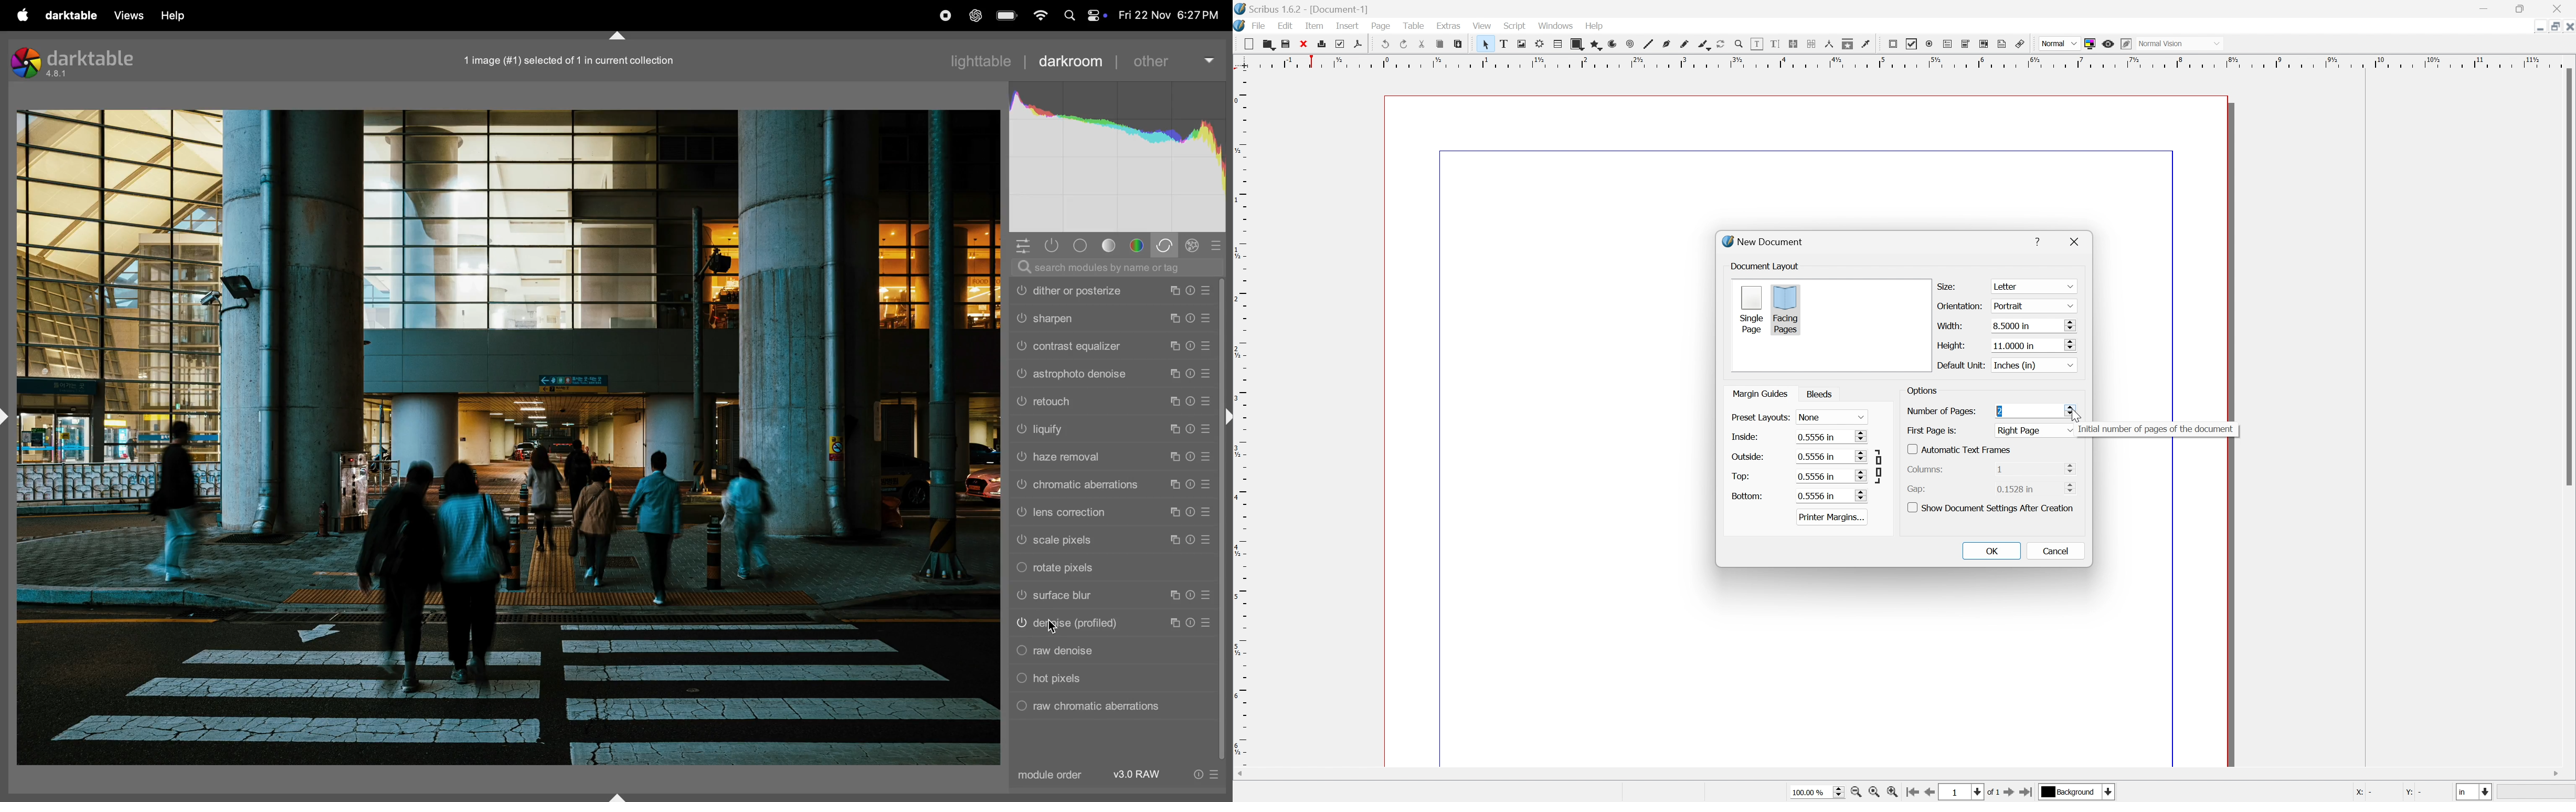 This screenshot has width=2576, height=812. Describe the element at coordinates (945, 14) in the screenshot. I see `record` at that location.